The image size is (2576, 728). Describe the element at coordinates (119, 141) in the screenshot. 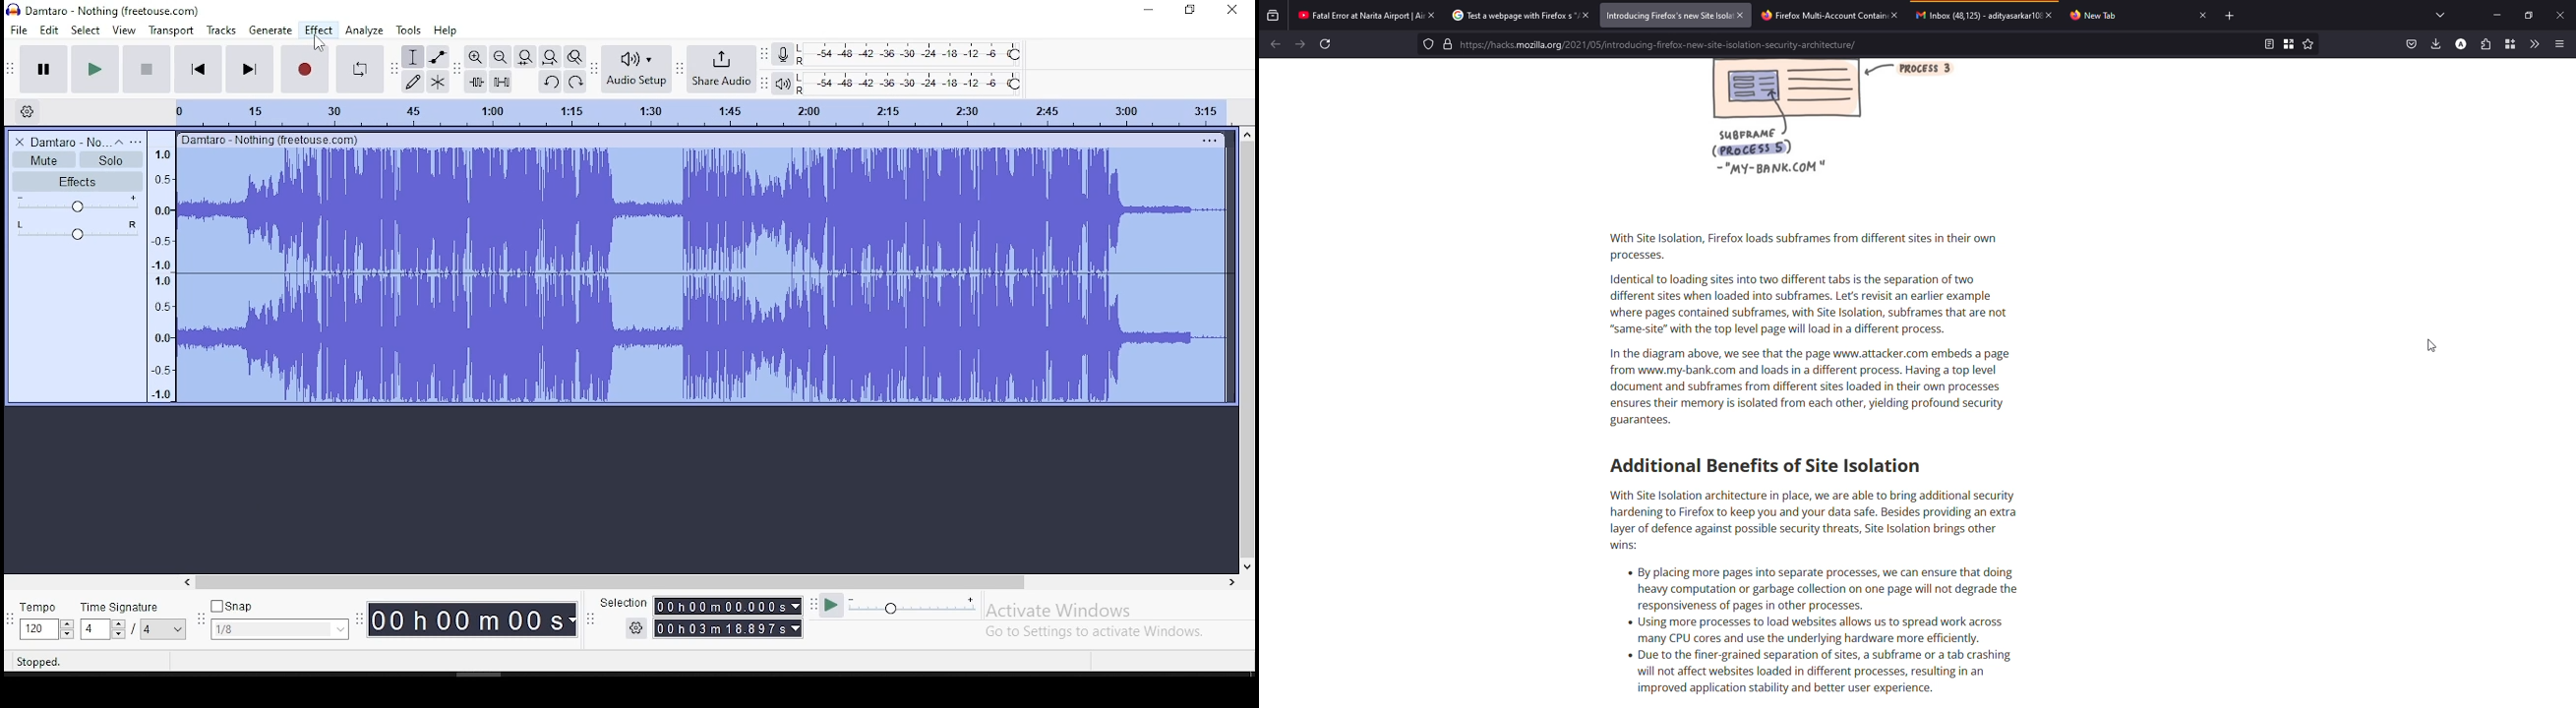

I see `collapse` at that location.